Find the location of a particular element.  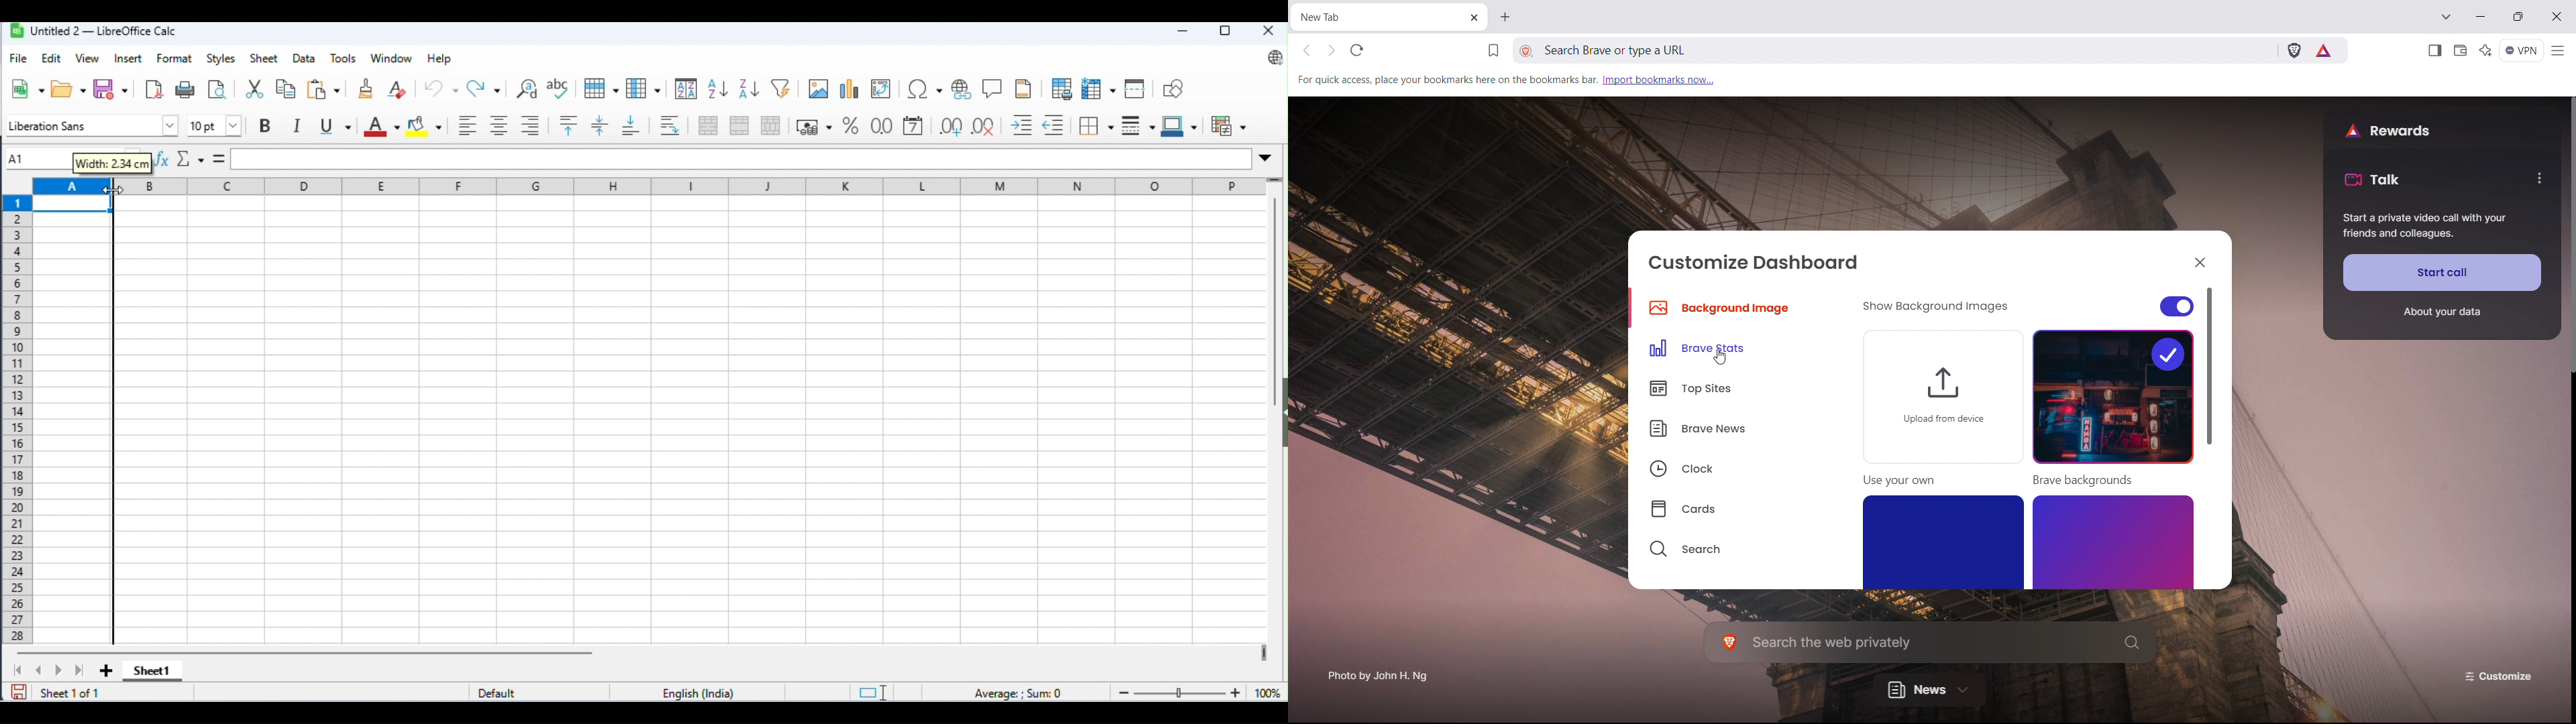

minimize is located at coordinates (1181, 32).